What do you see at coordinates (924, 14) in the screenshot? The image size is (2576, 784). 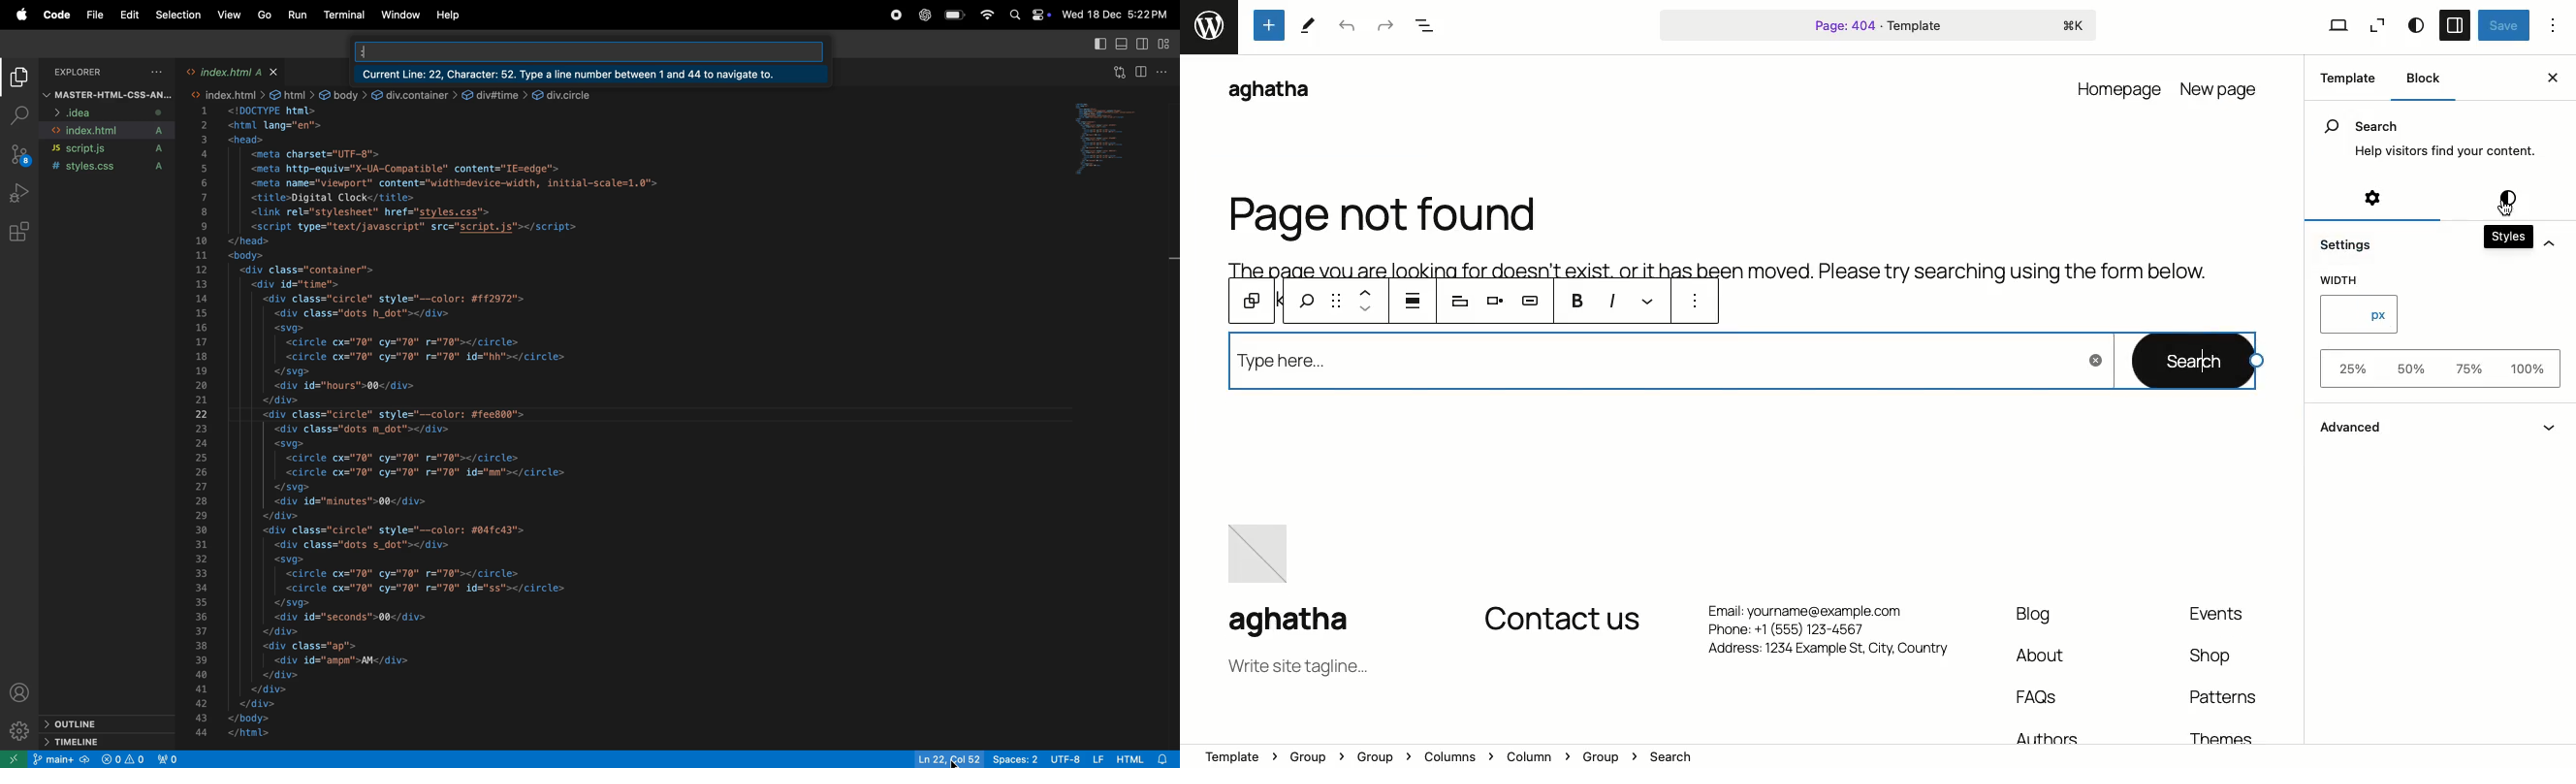 I see `chatgpt` at bounding box center [924, 14].